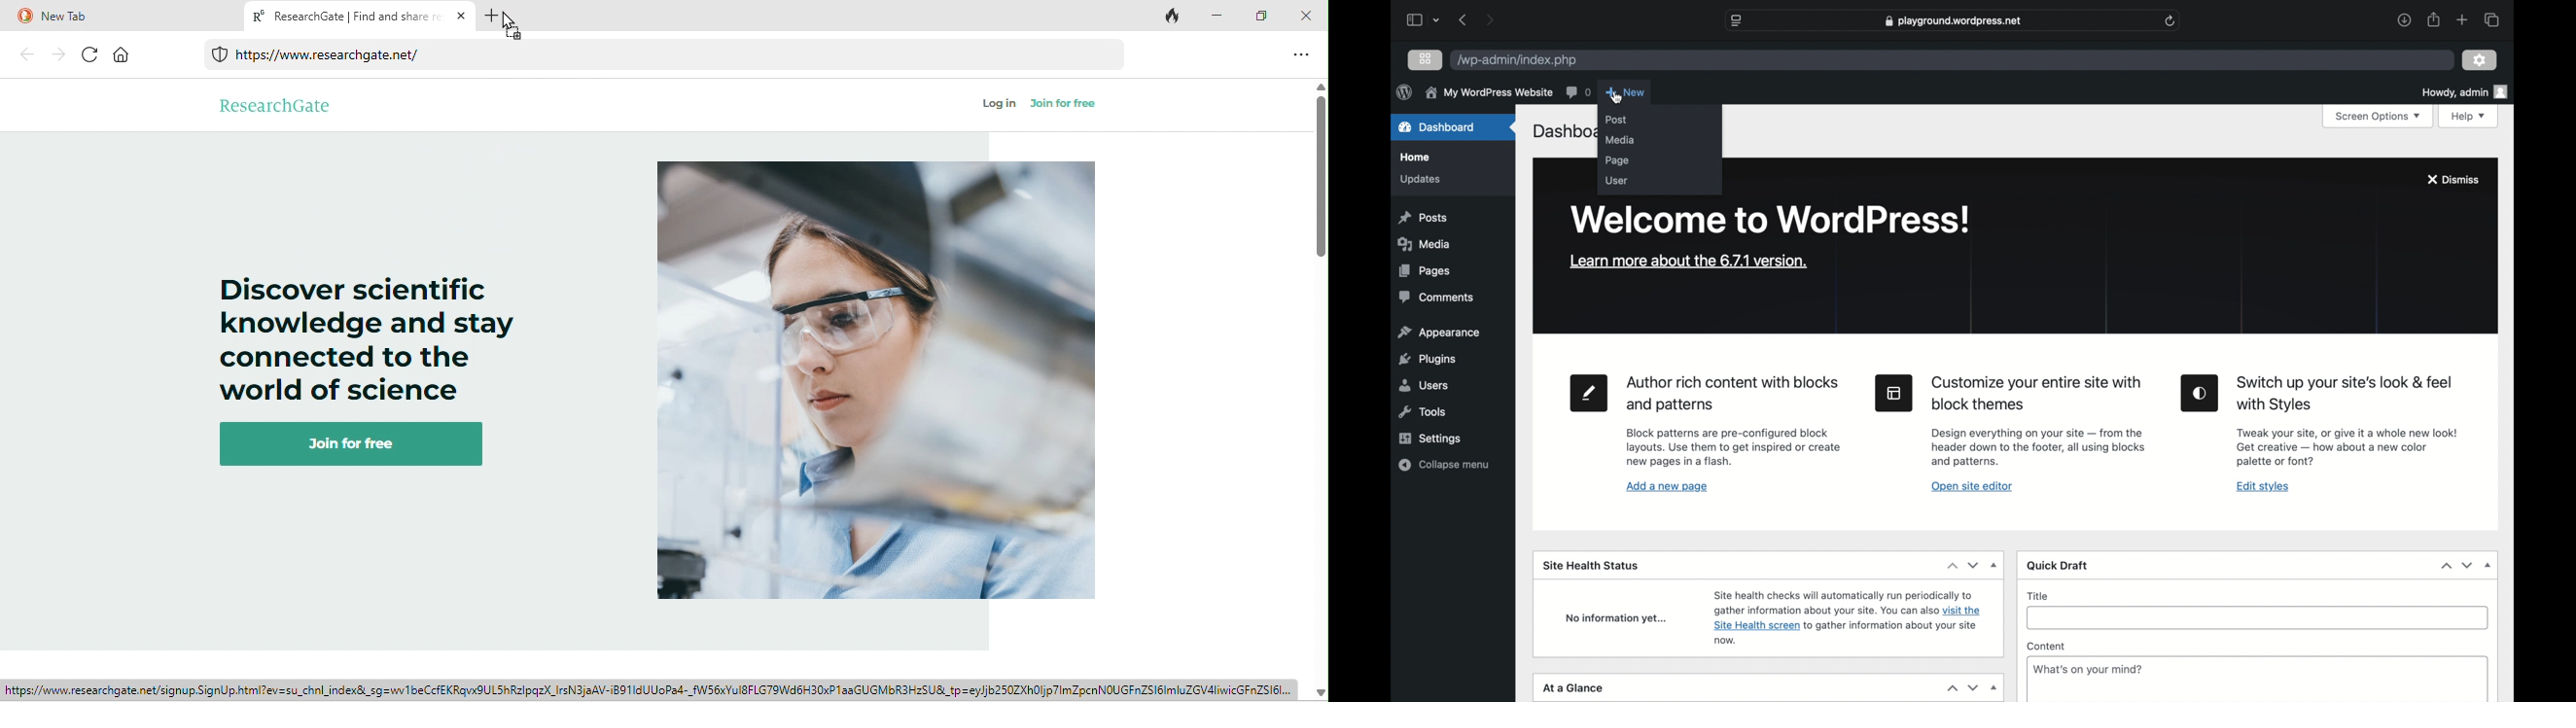  What do you see at coordinates (500, 15) in the screenshot?
I see `add` at bounding box center [500, 15].